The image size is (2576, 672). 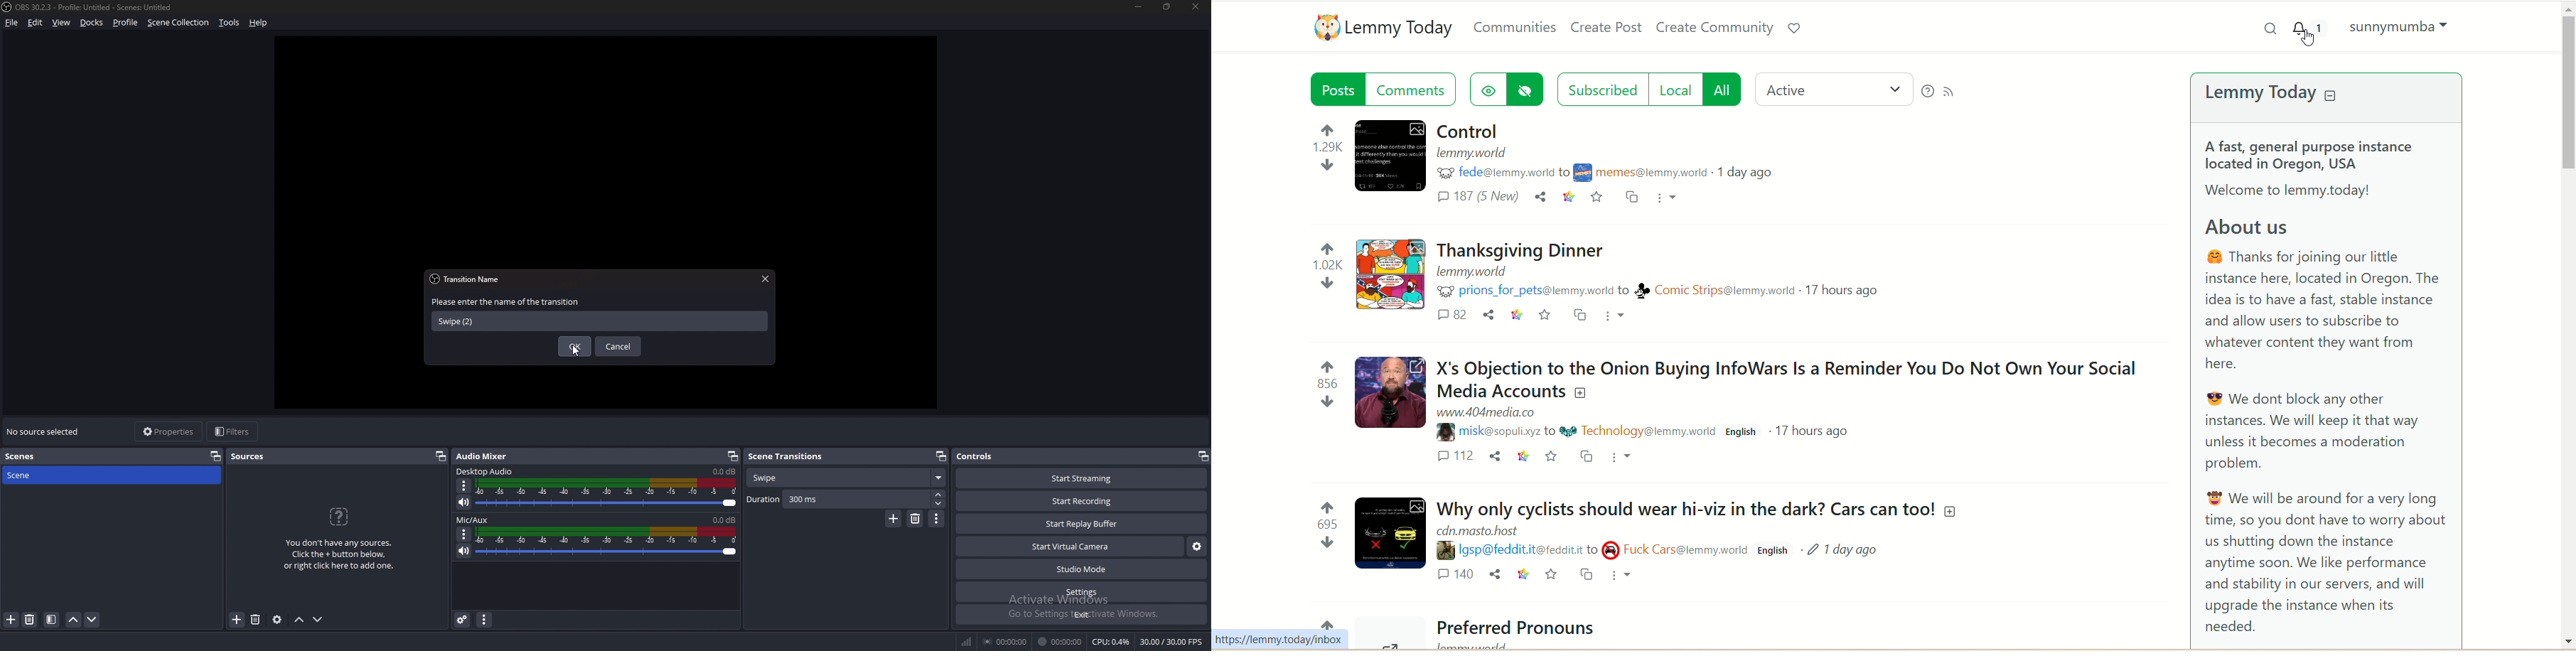 What do you see at coordinates (787, 457) in the screenshot?
I see `scene transitions` at bounding box center [787, 457].